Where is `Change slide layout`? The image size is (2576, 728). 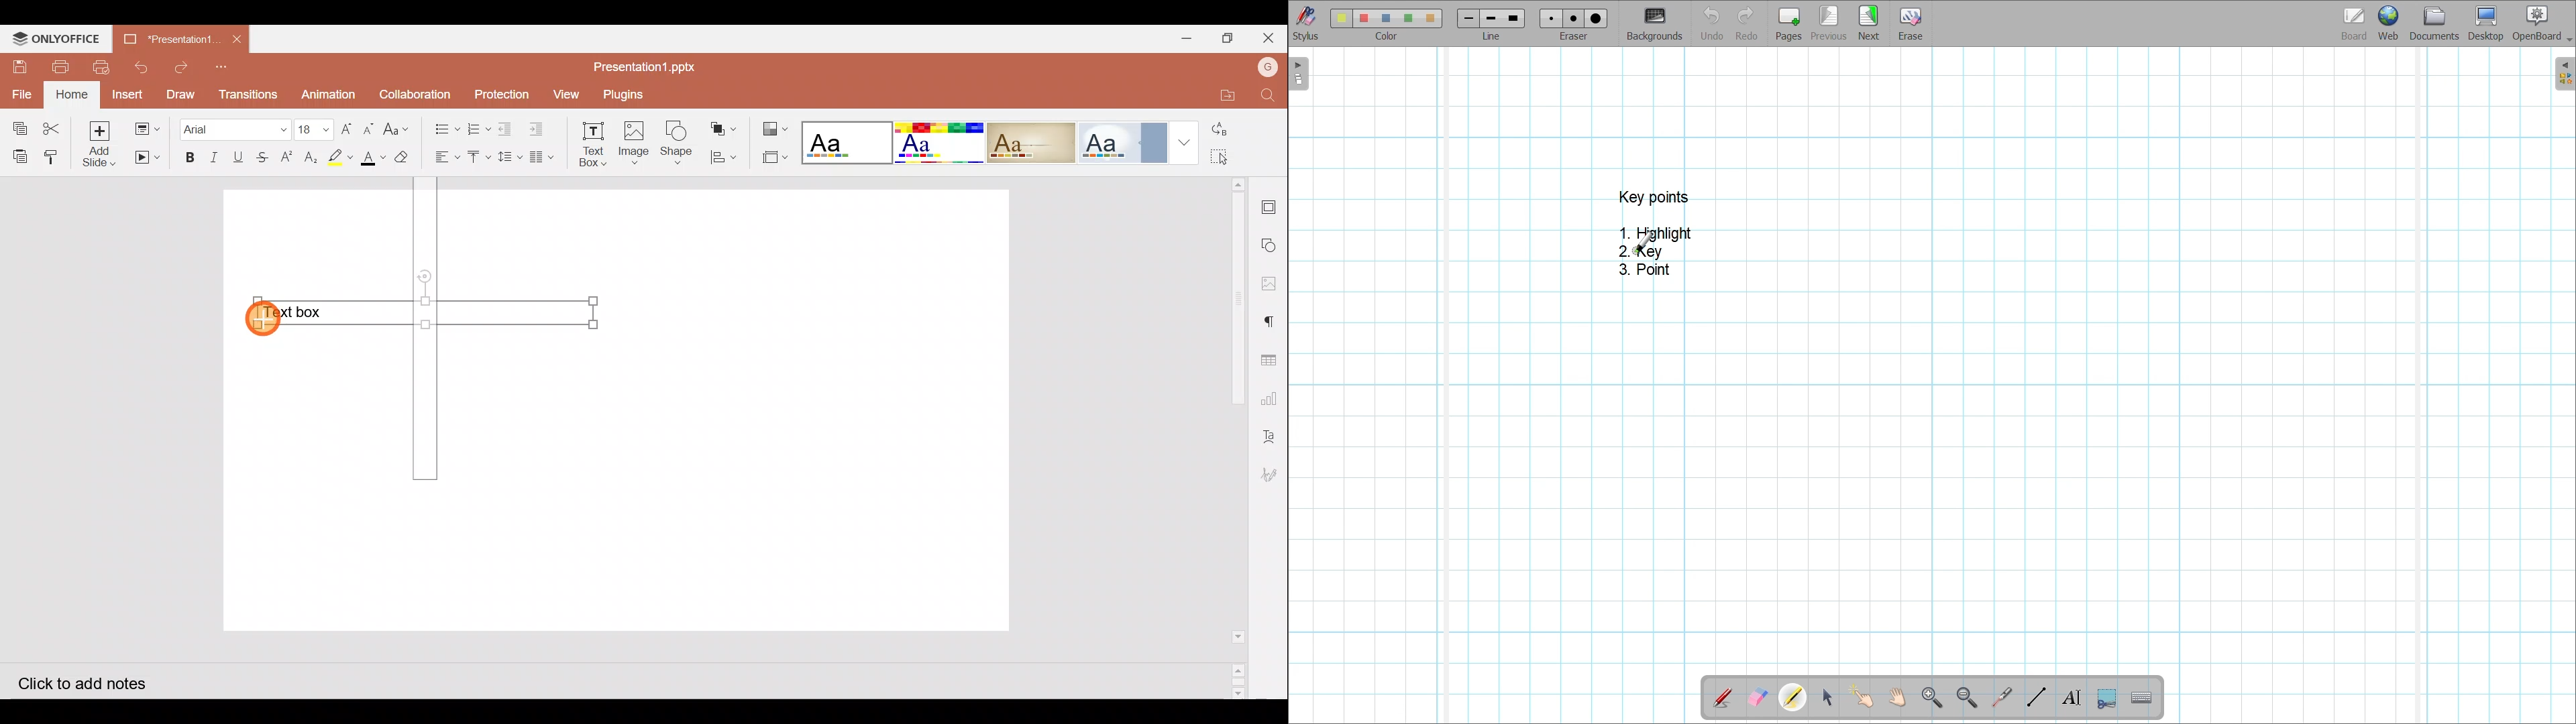
Change slide layout is located at coordinates (148, 127).